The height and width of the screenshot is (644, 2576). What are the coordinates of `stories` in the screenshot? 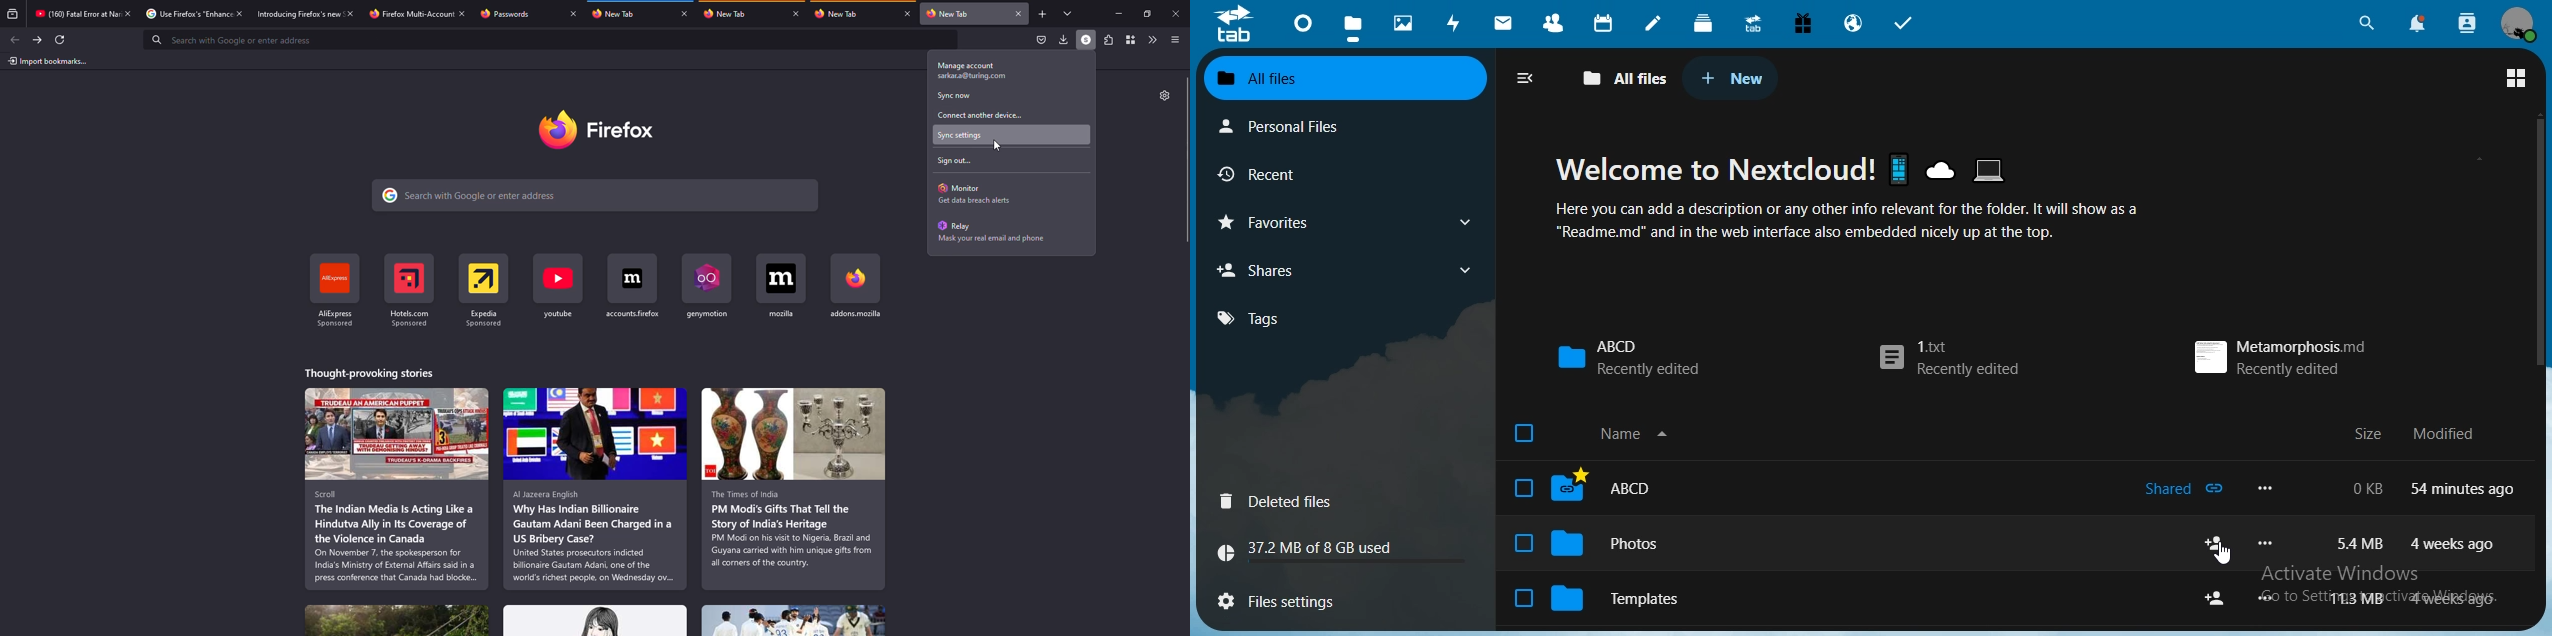 It's located at (596, 620).